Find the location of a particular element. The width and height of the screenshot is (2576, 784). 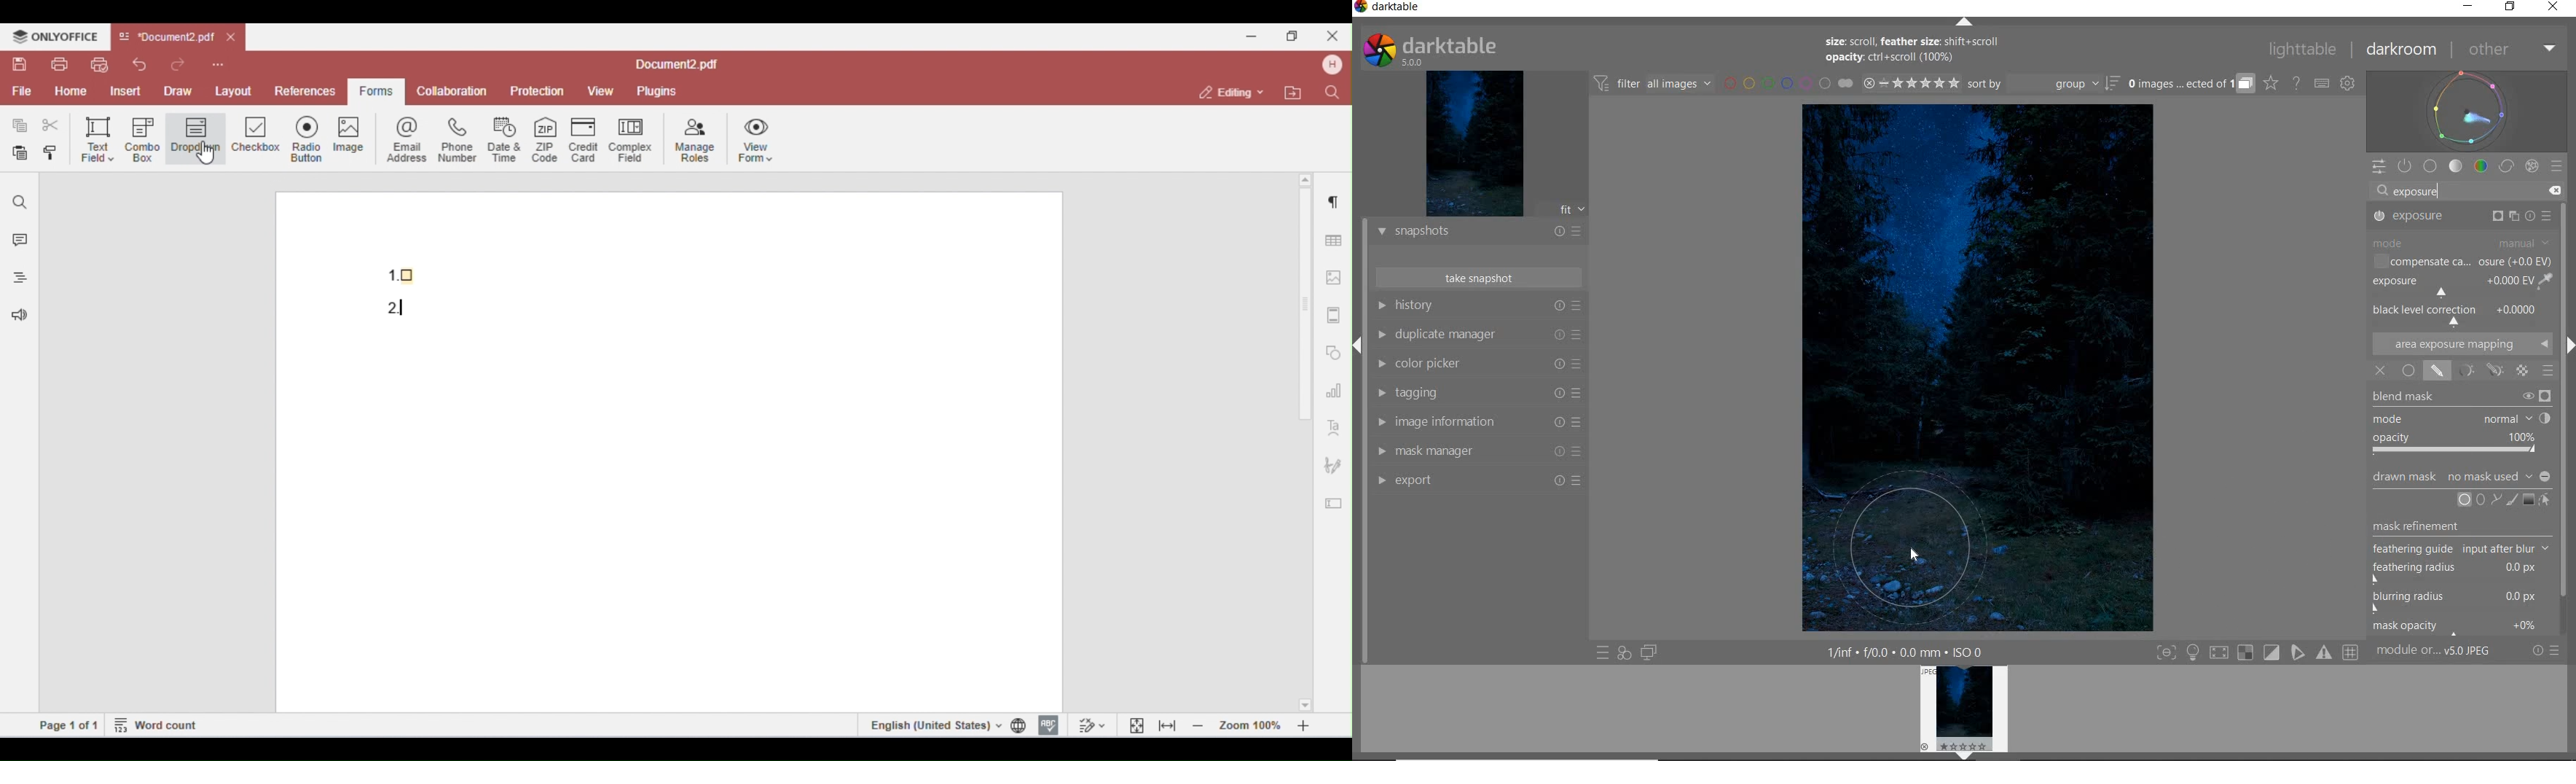

SYSTEM LOGO is located at coordinates (1432, 48).